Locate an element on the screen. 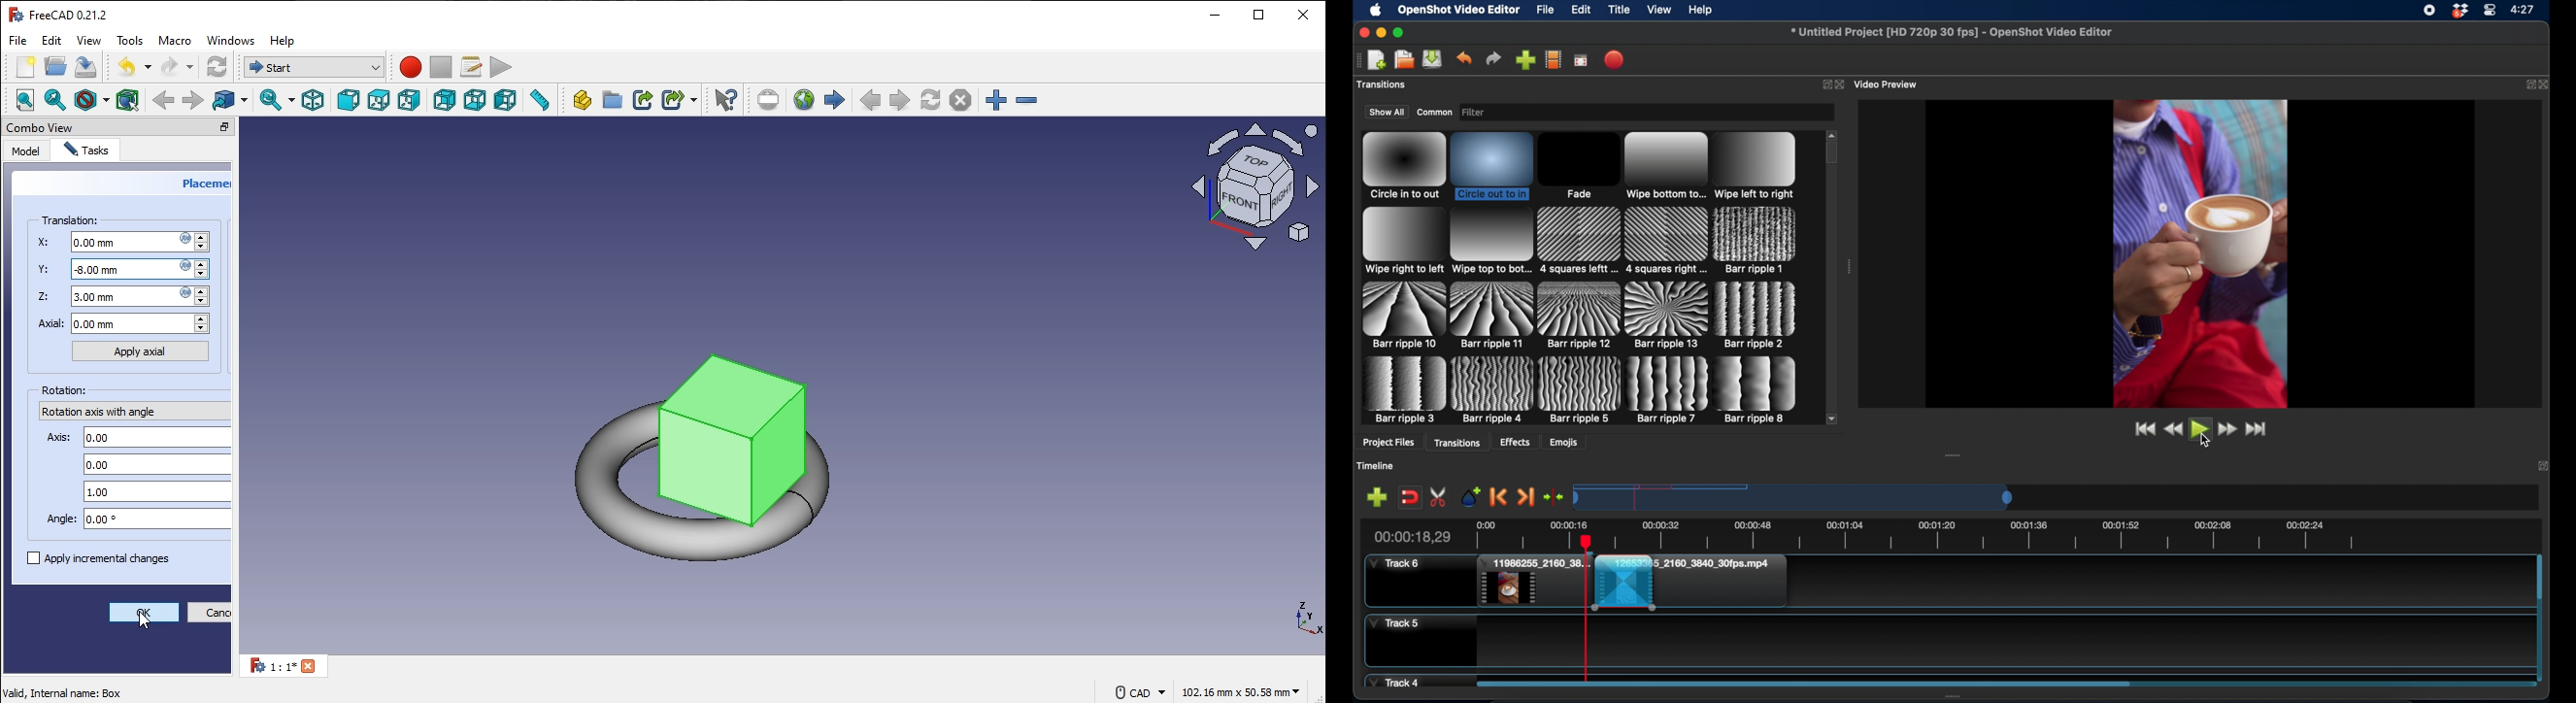 This screenshot has height=728, width=2576. close is located at coordinates (2547, 84).